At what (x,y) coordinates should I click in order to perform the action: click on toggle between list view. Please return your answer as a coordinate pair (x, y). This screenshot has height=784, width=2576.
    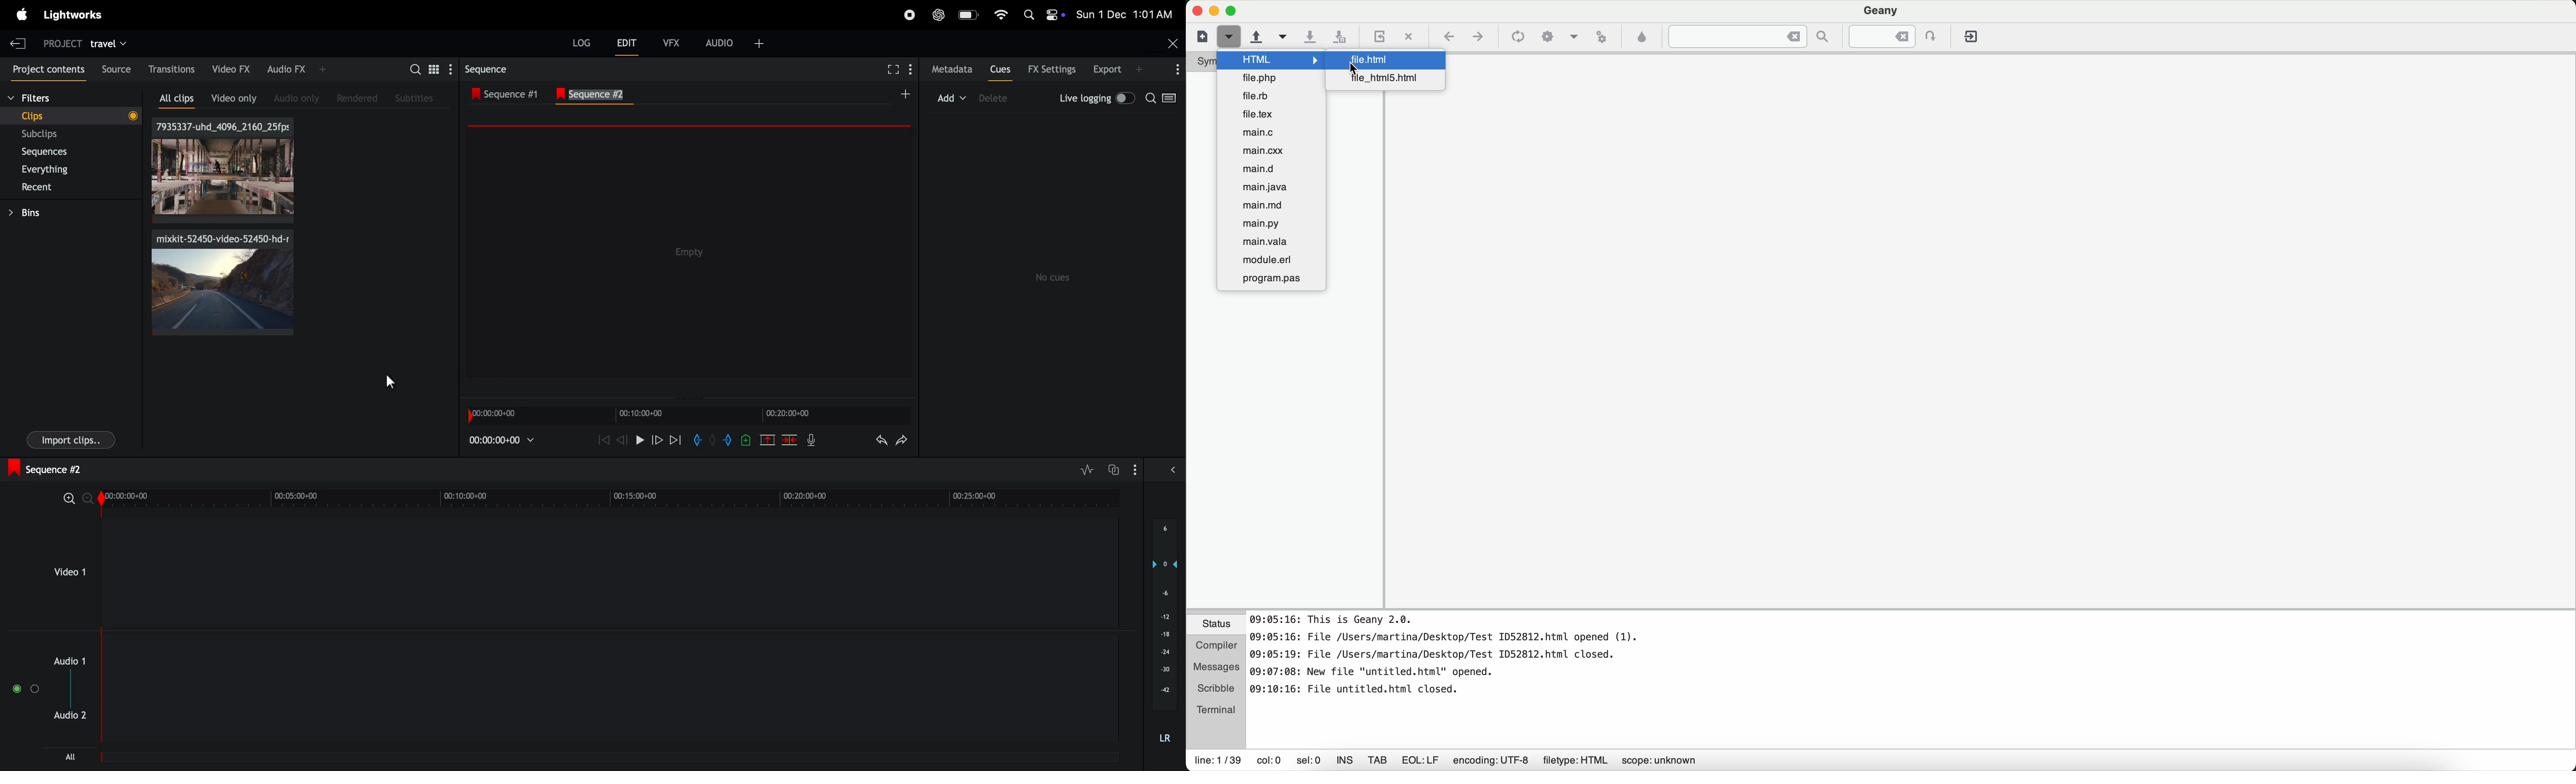
    Looking at the image, I should click on (432, 69).